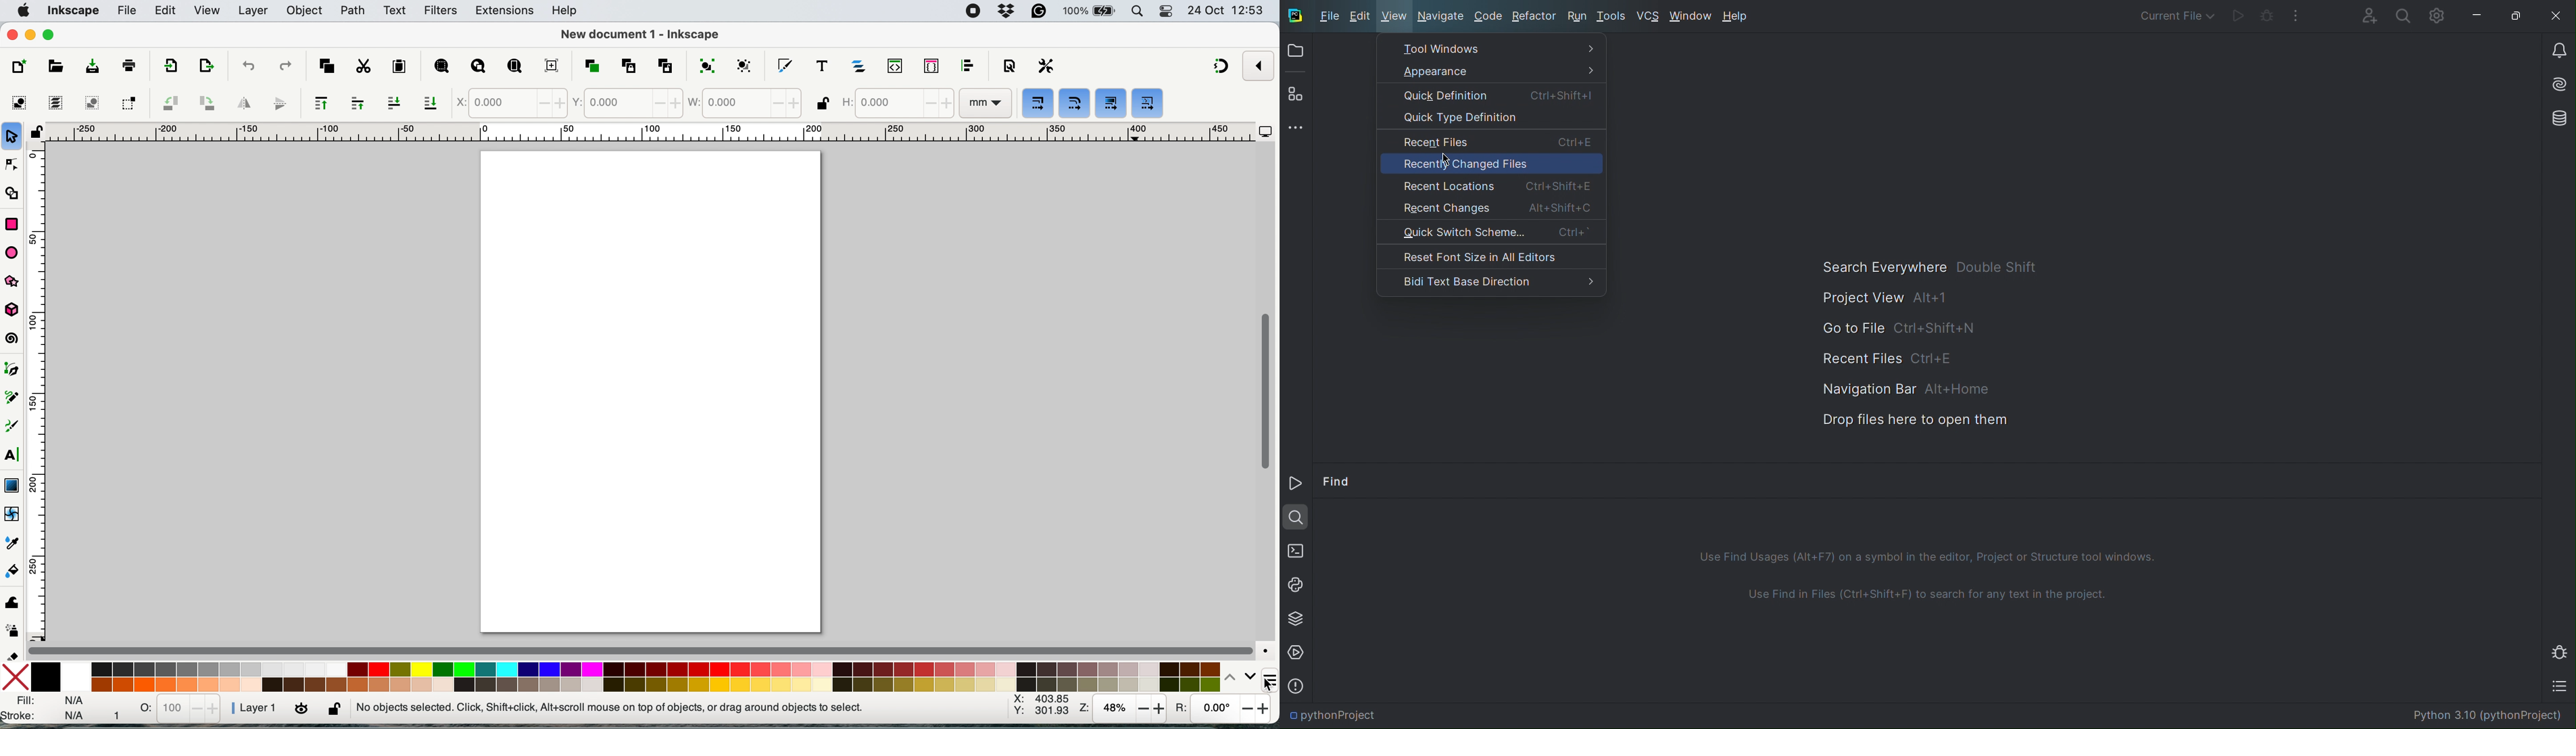 This screenshot has height=756, width=2576. Describe the element at coordinates (333, 710) in the screenshot. I see `lock or unlock current layer` at that location.